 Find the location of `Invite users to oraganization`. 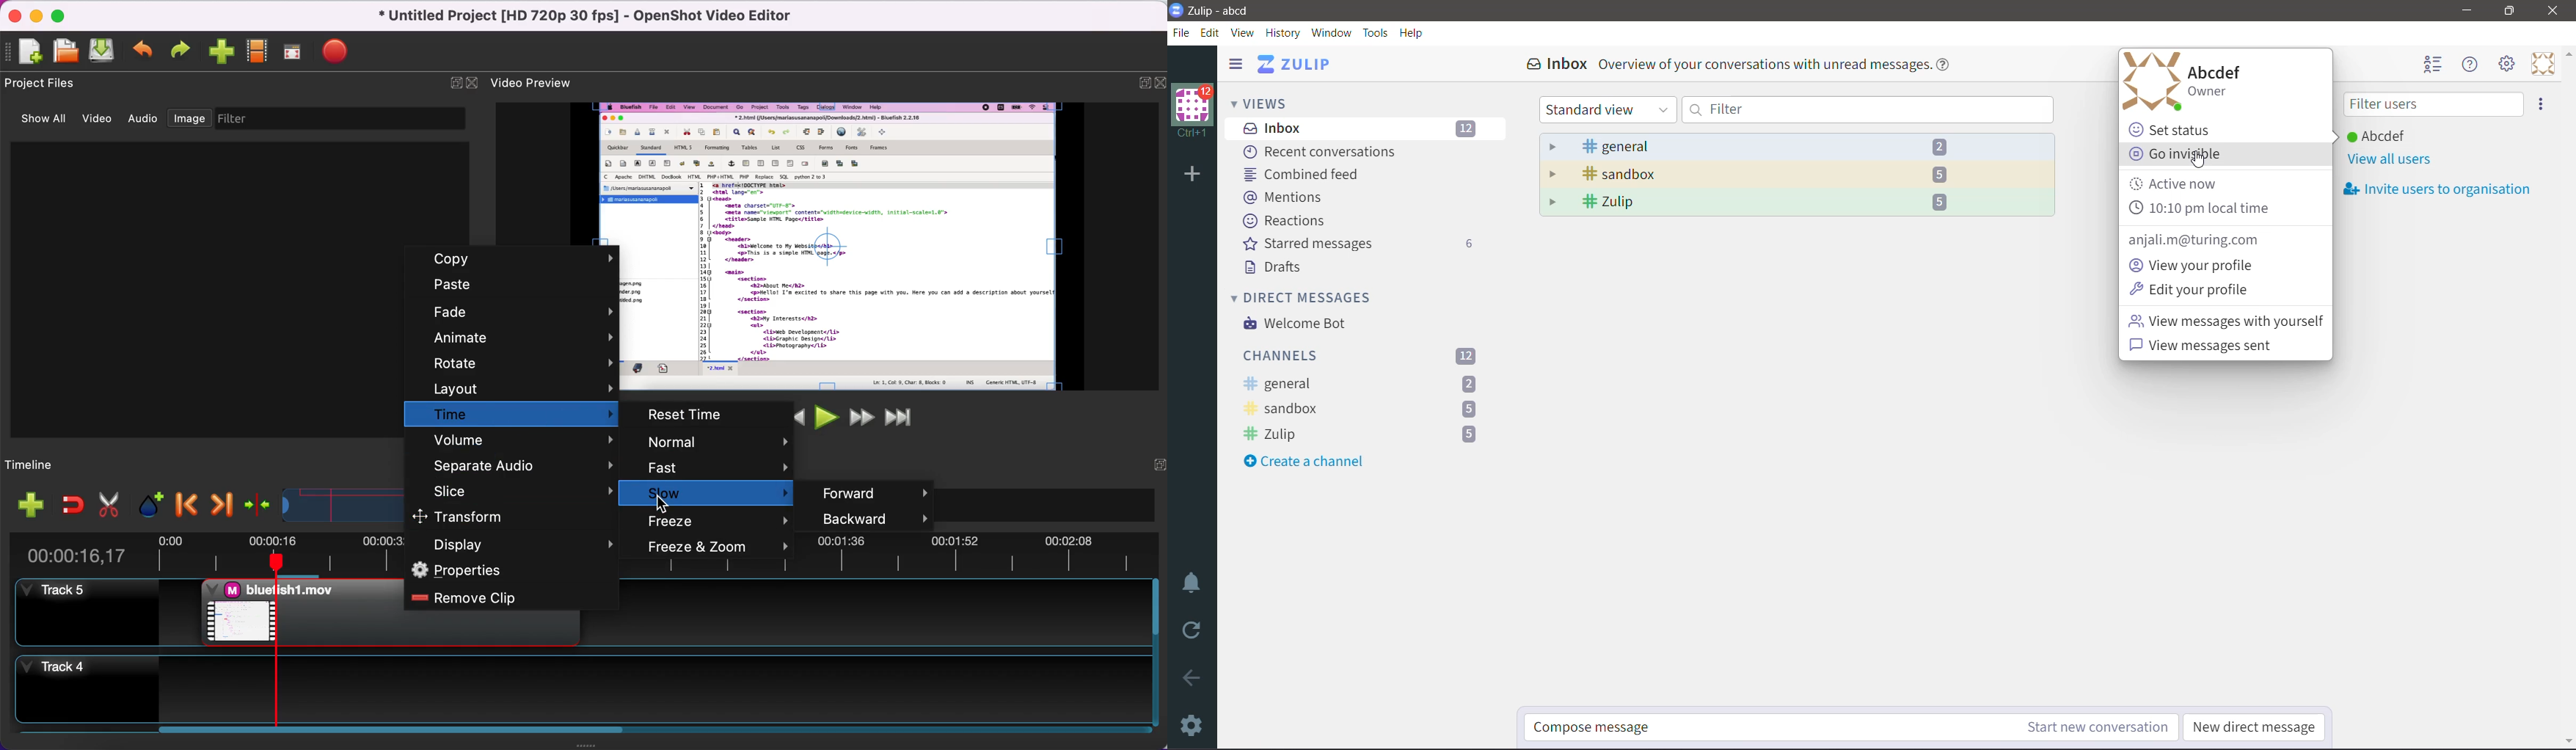

Invite users to oraganization is located at coordinates (2440, 189).